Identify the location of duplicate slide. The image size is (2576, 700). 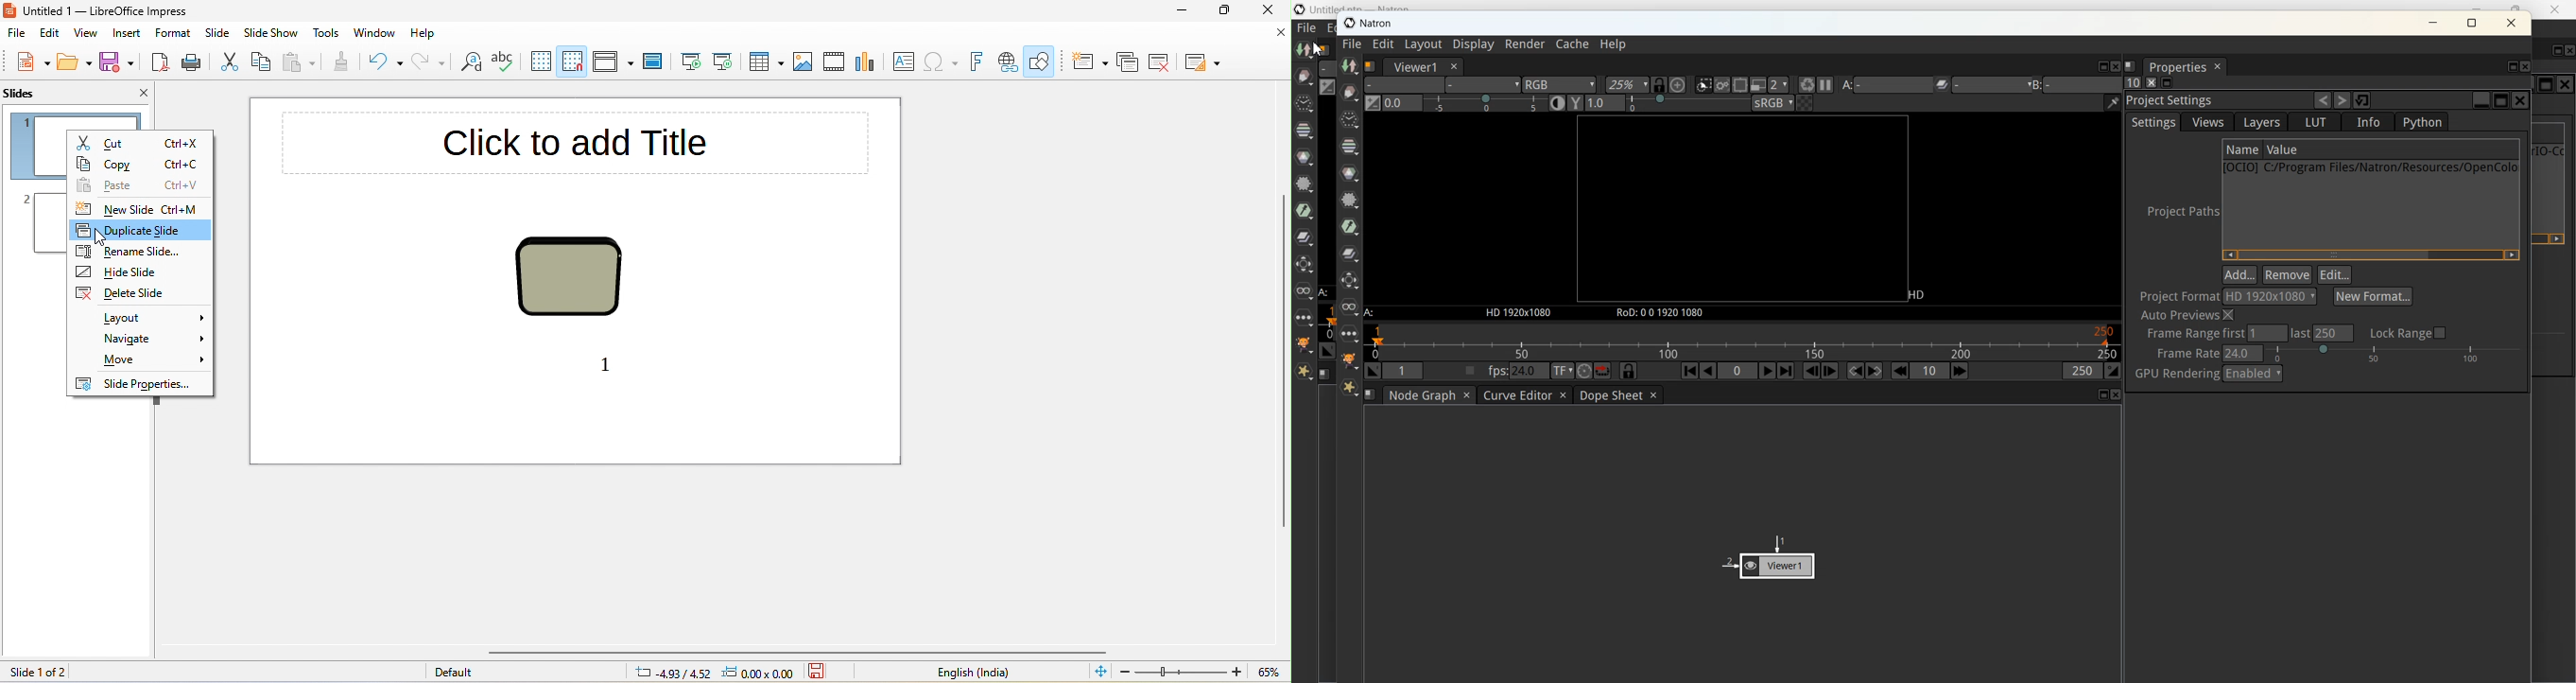
(1129, 61).